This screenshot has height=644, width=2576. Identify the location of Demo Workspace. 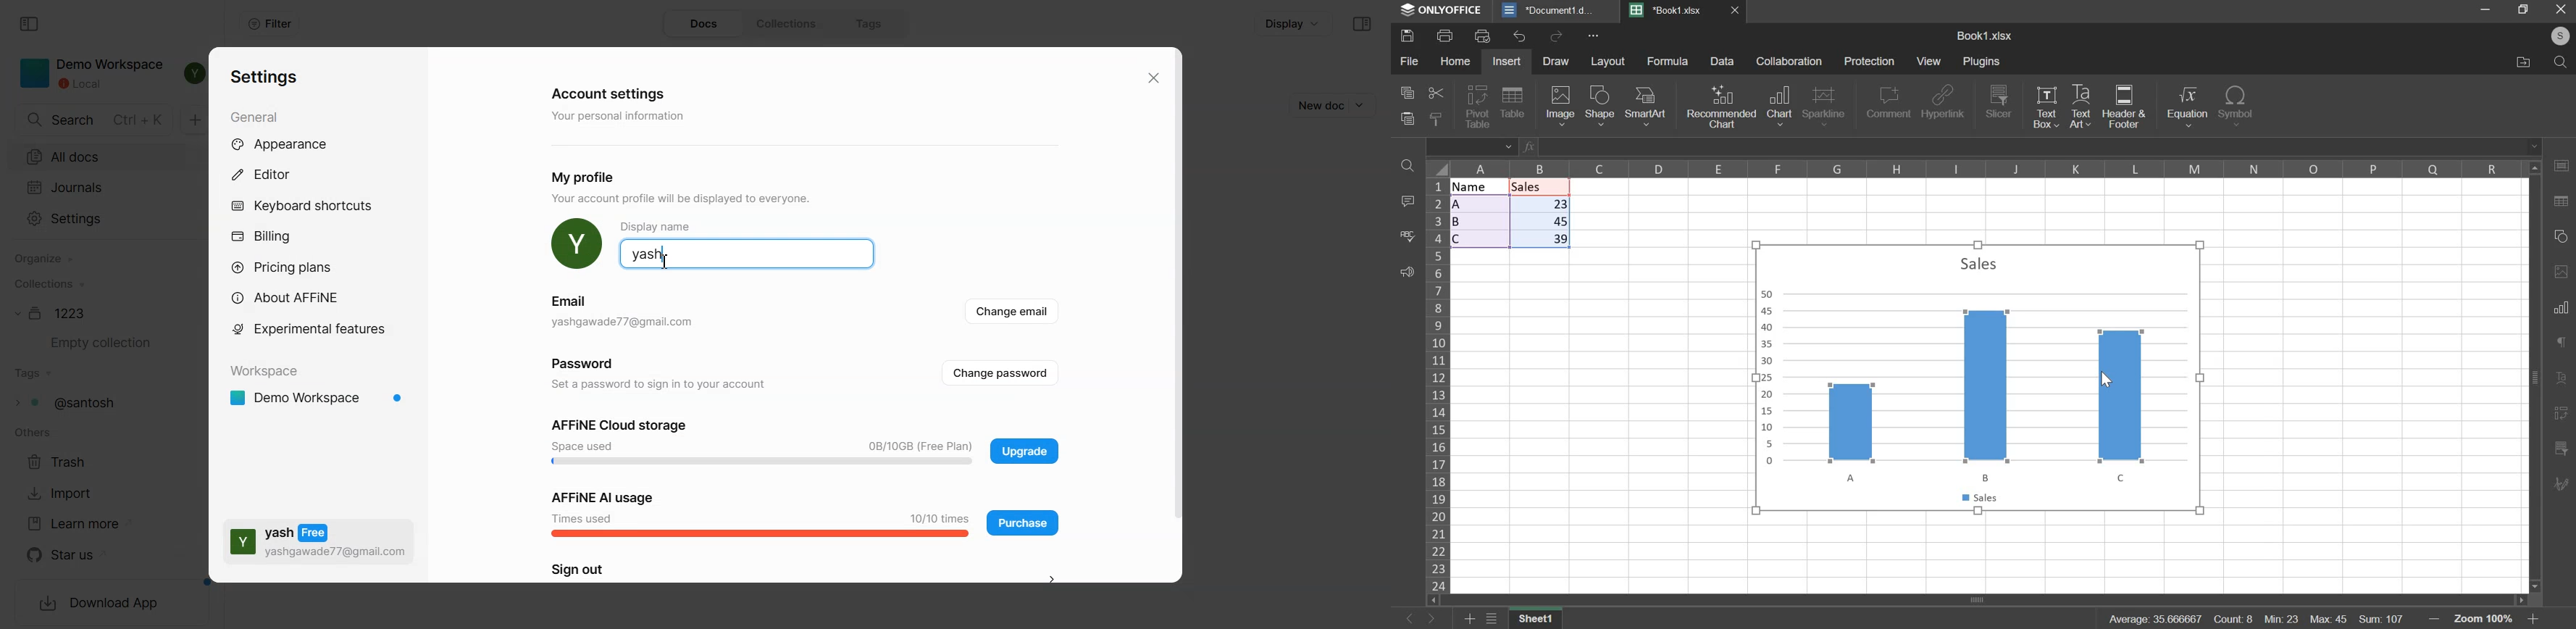
(92, 74).